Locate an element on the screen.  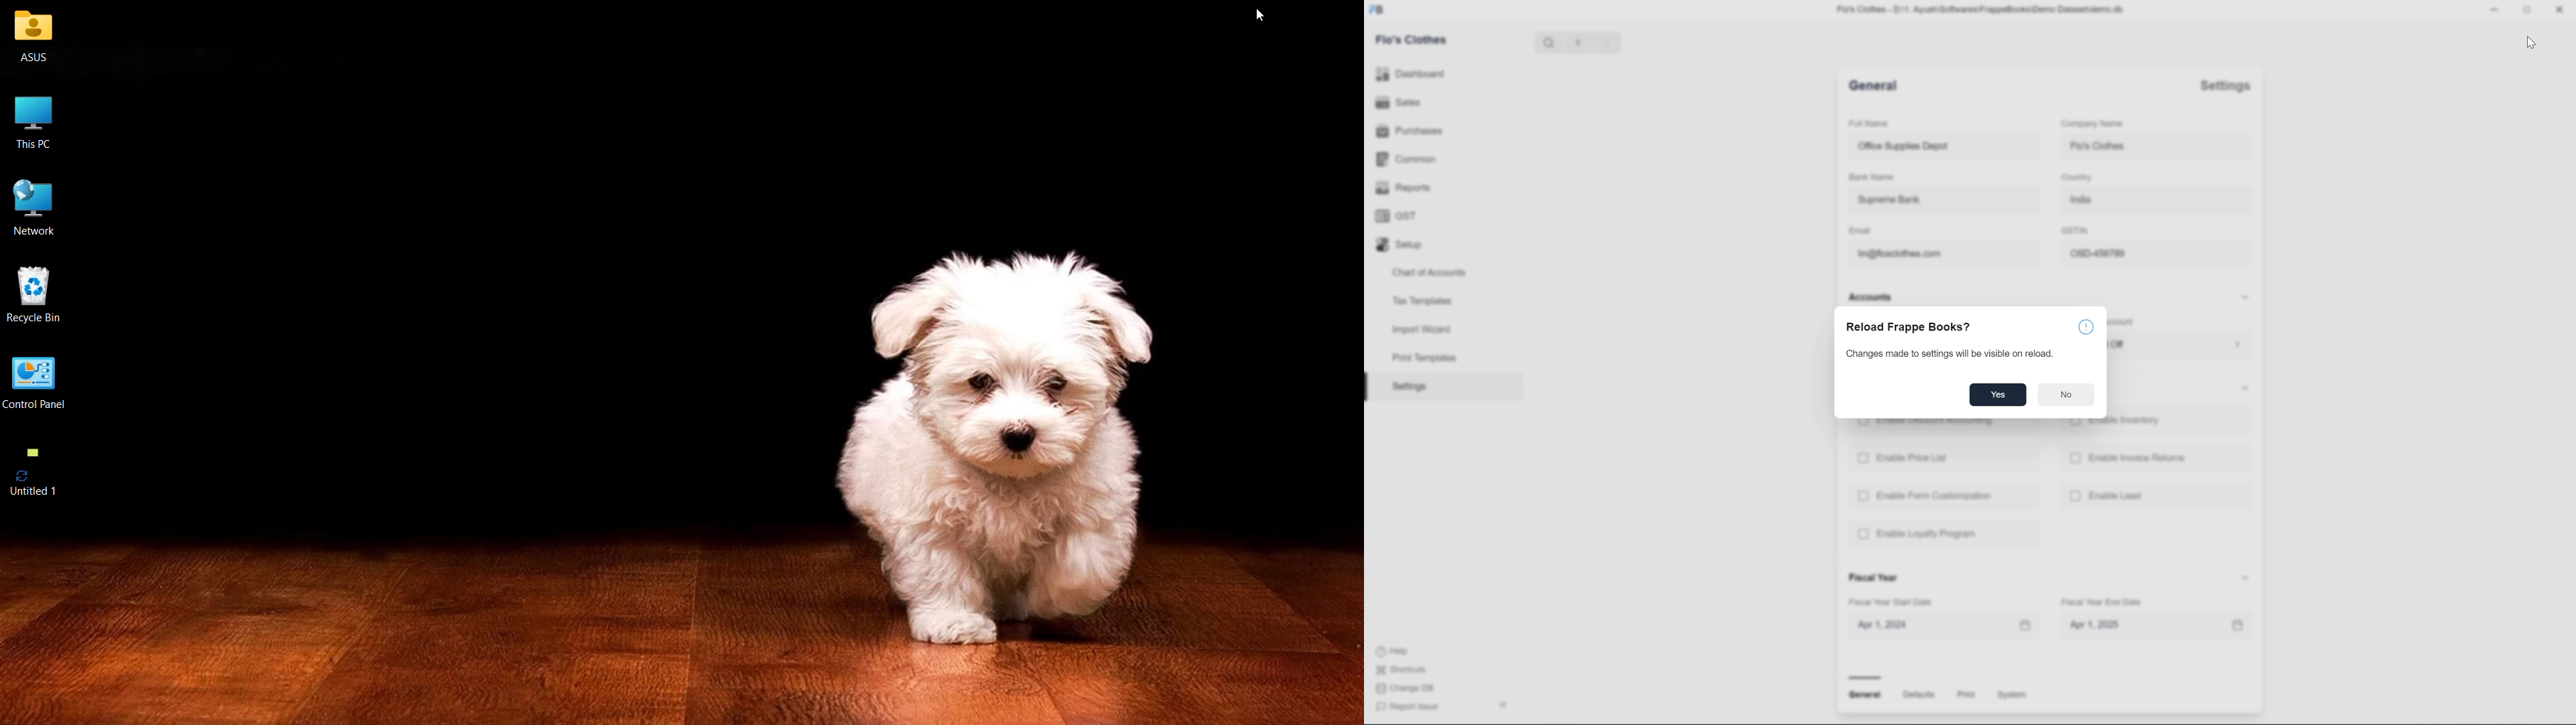
Saved PNG Image is located at coordinates (36, 471).